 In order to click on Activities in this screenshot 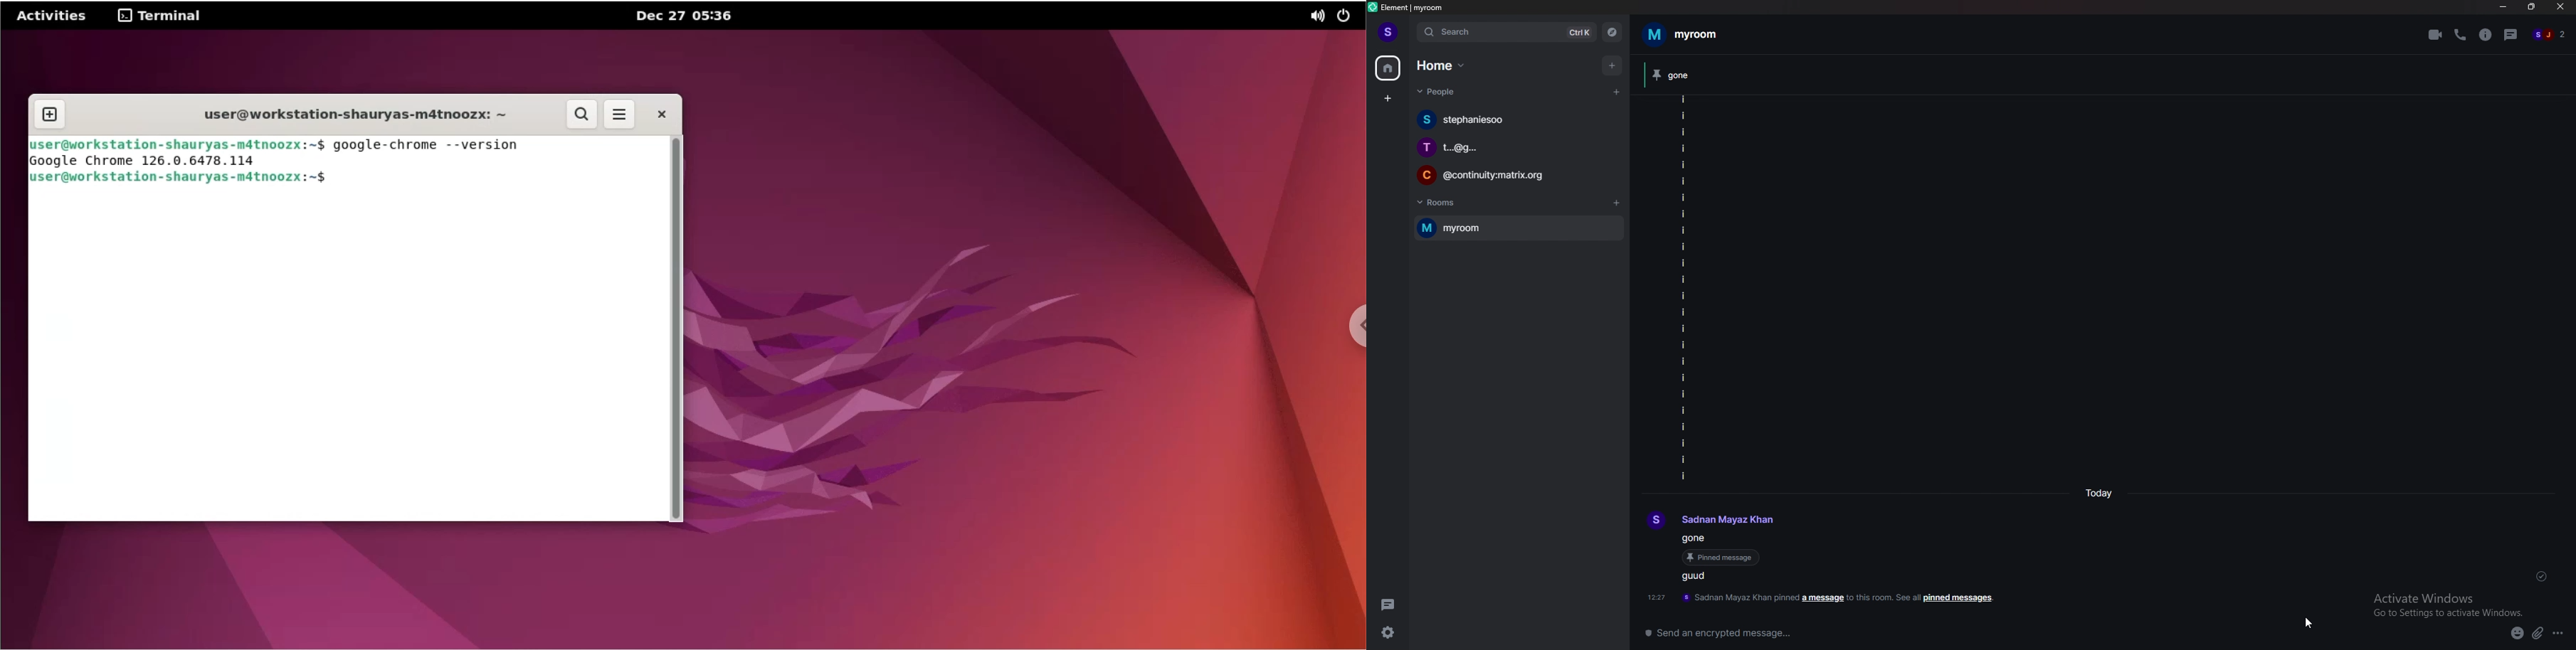, I will do `click(53, 14)`.